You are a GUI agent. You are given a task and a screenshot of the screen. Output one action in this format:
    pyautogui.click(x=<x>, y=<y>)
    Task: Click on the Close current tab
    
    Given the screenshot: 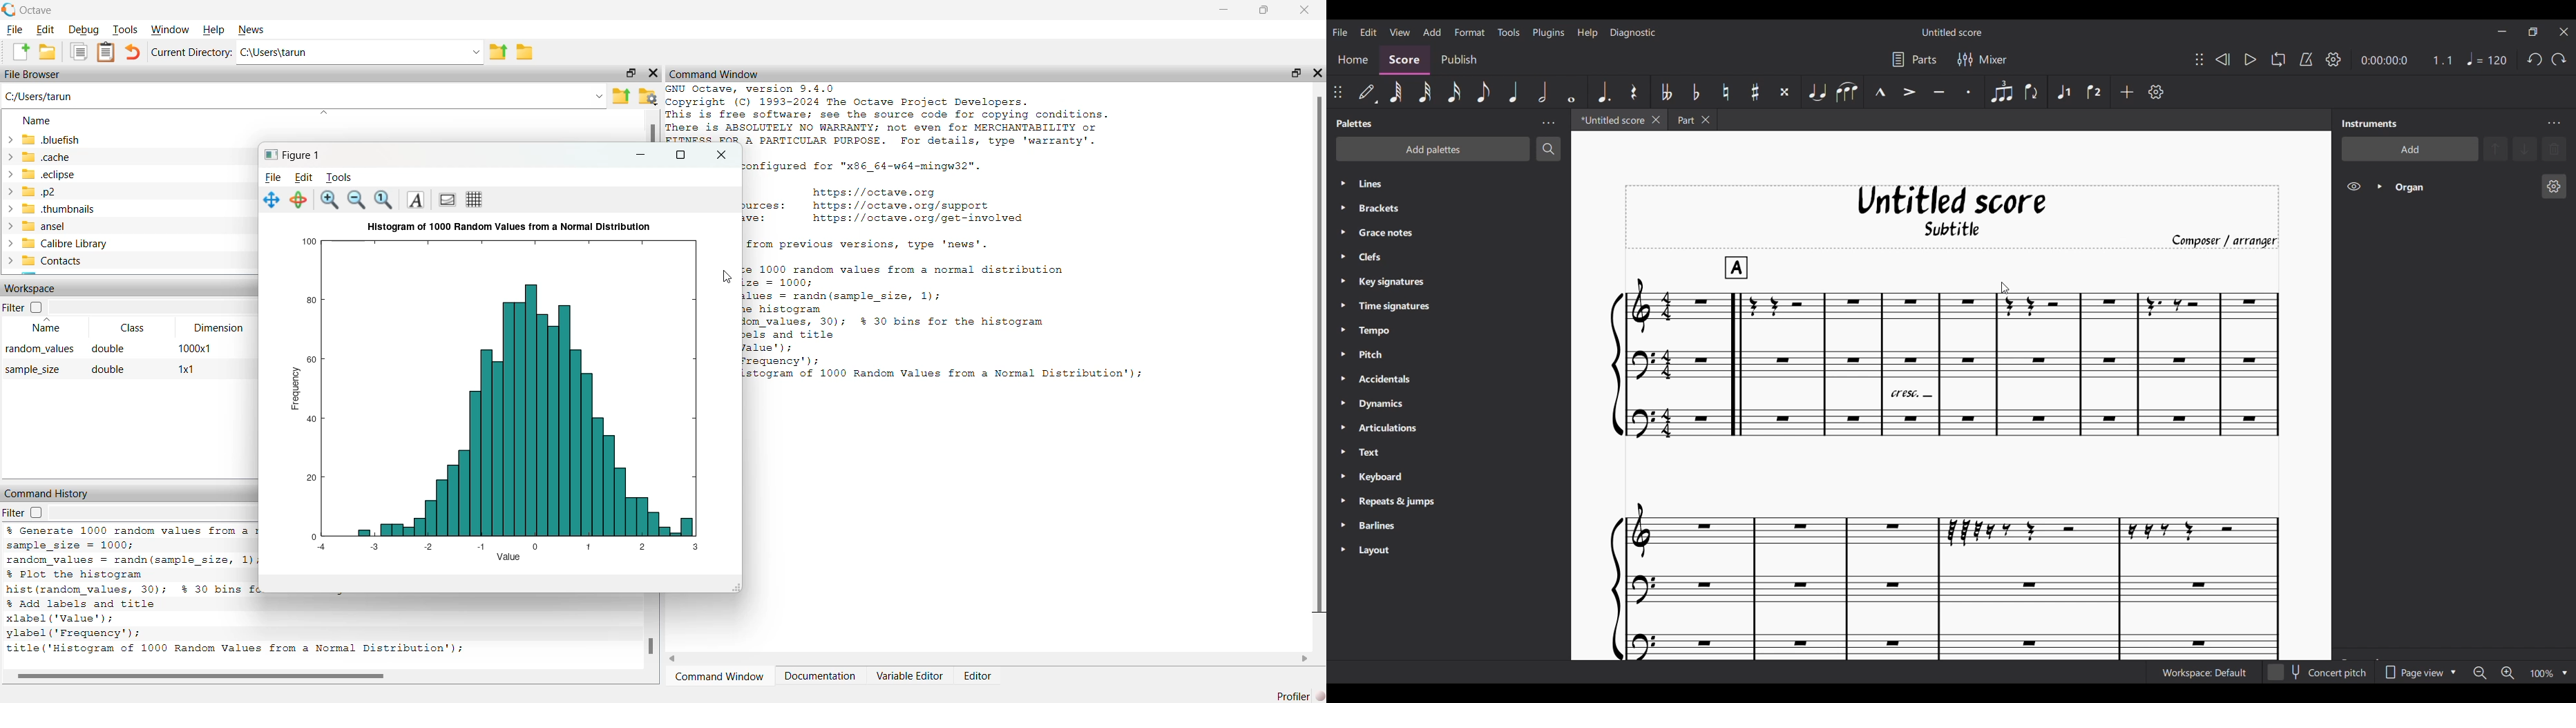 What is the action you would take?
    pyautogui.click(x=1656, y=119)
    